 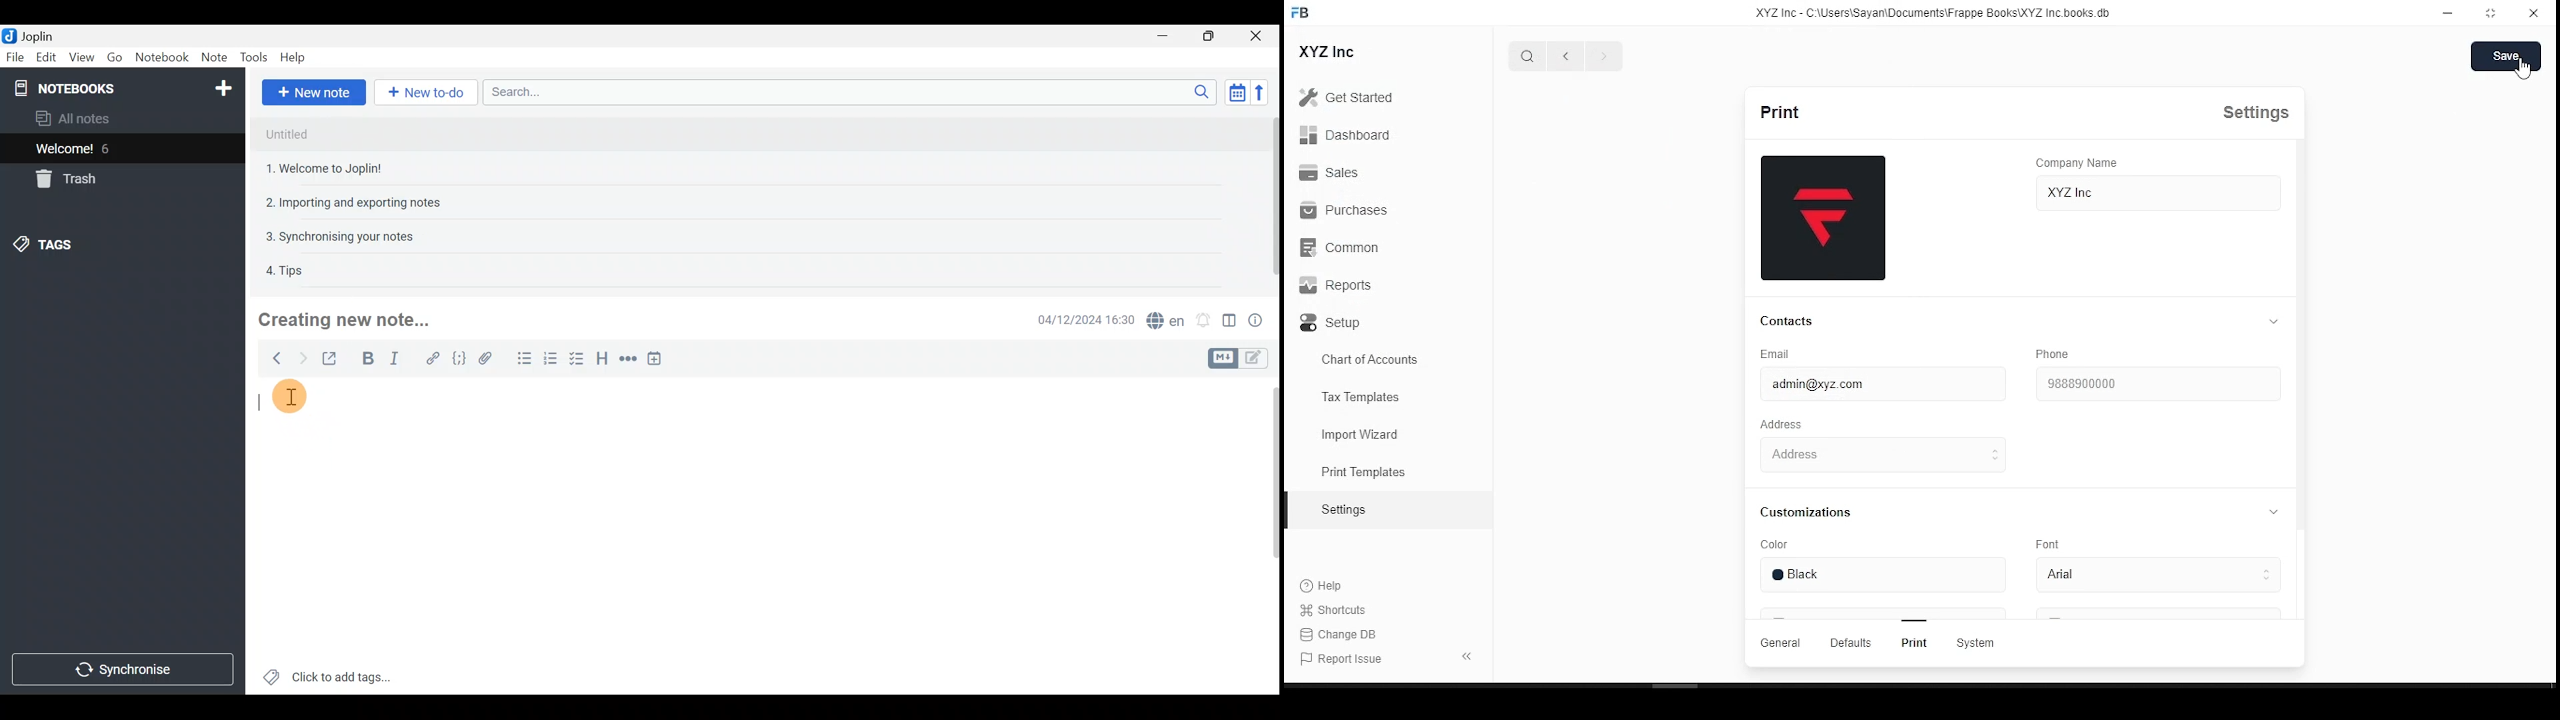 I want to click on Report Issue, so click(x=1342, y=660).